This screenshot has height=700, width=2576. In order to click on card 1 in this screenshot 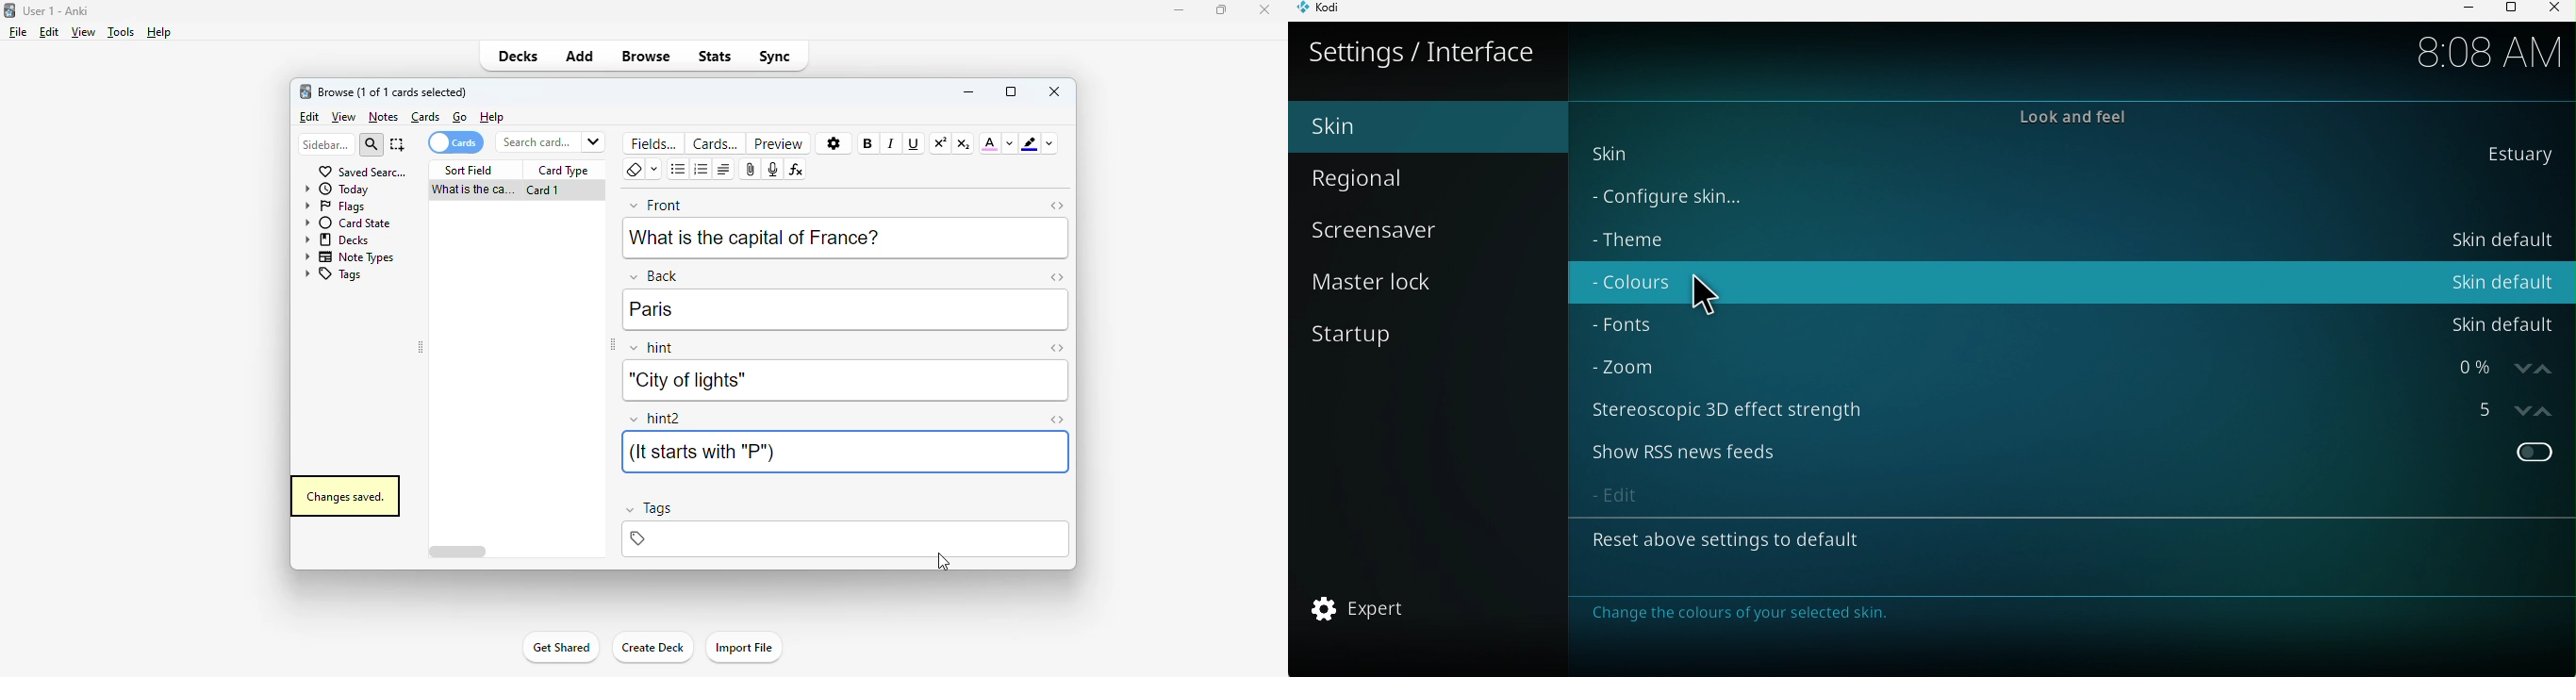, I will do `click(543, 190)`.